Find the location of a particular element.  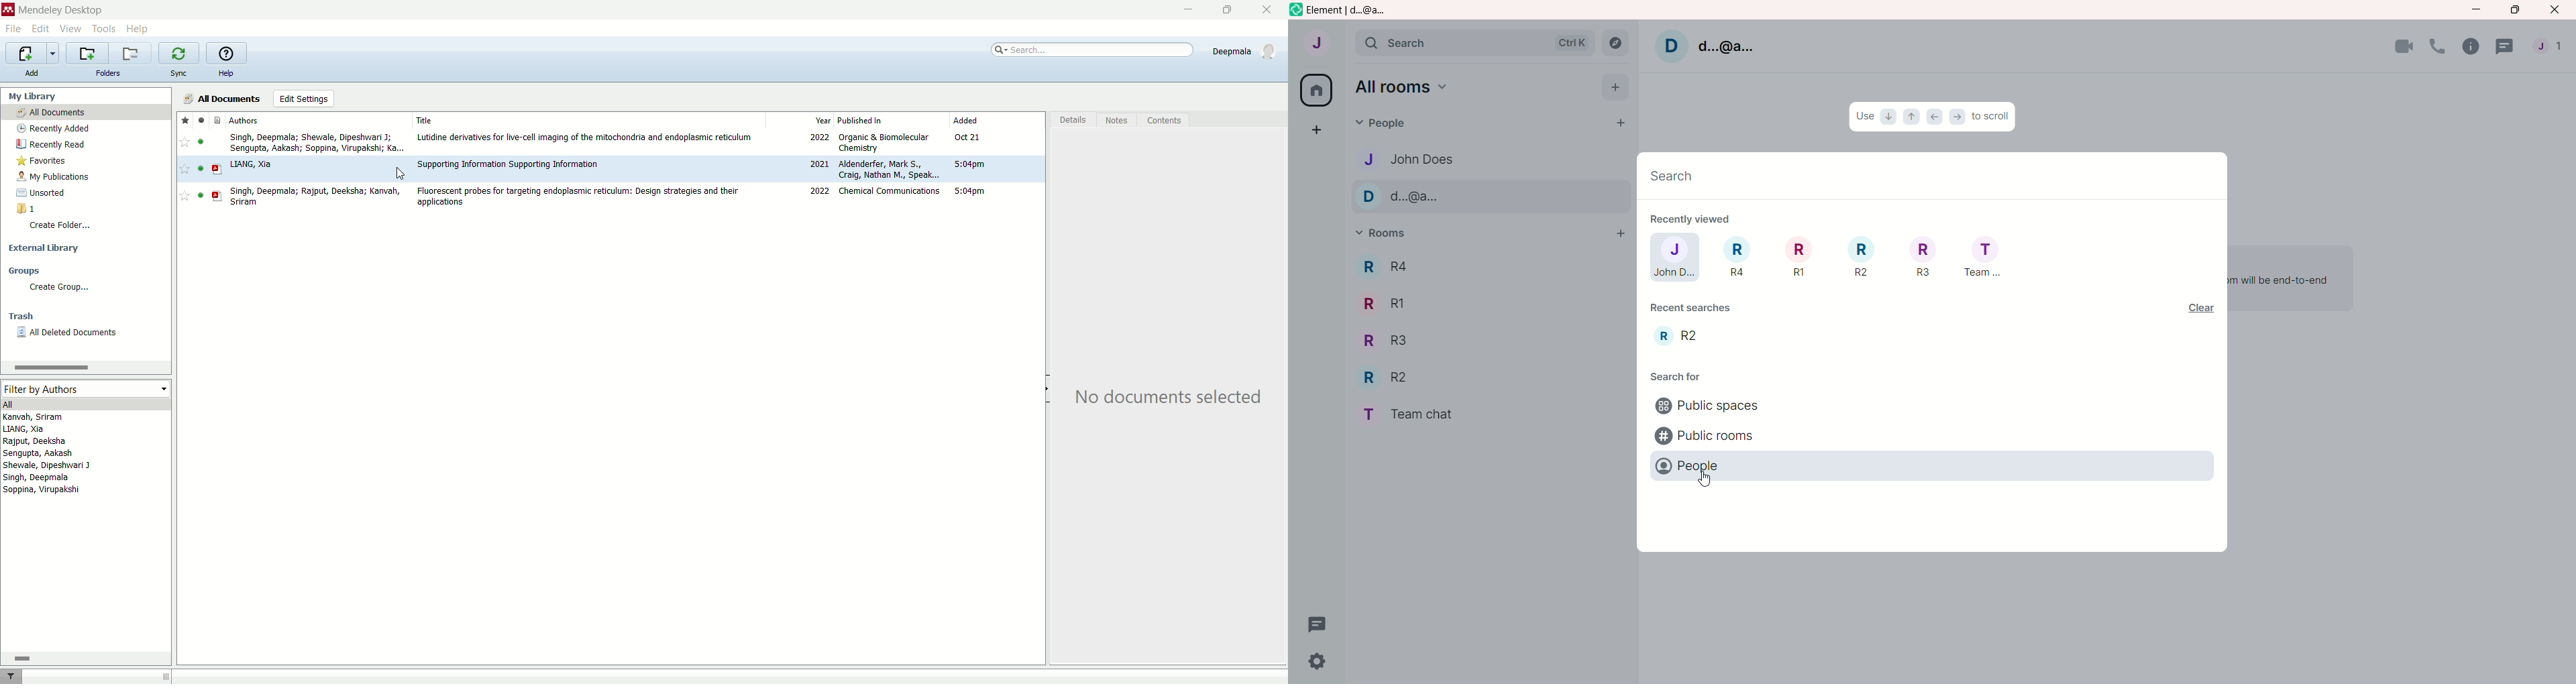

remove current folder is located at coordinates (131, 53).